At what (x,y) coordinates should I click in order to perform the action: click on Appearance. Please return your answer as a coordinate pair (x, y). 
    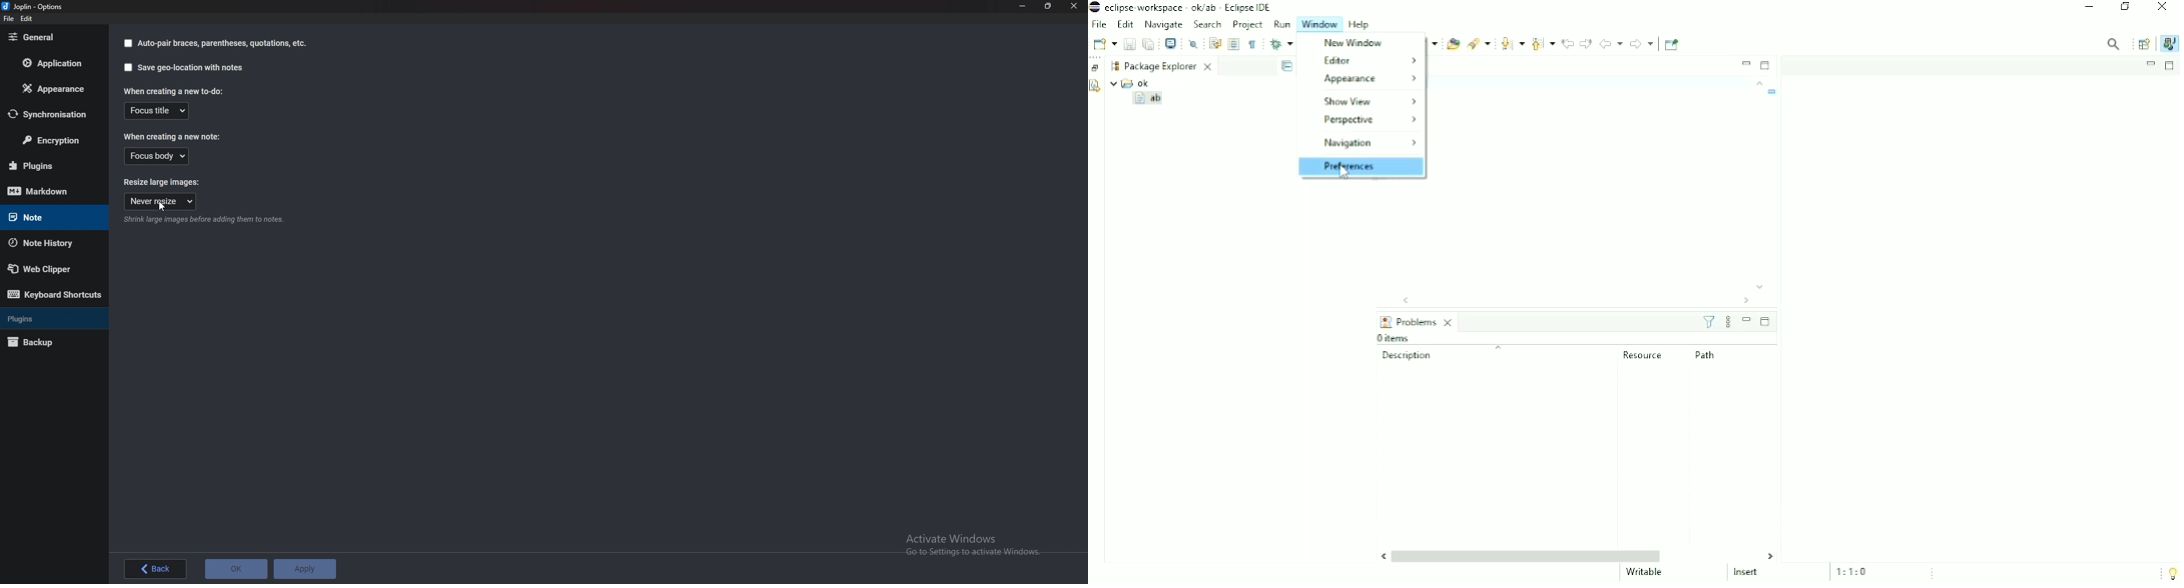
    Looking at the image, I should click on (50, 88).